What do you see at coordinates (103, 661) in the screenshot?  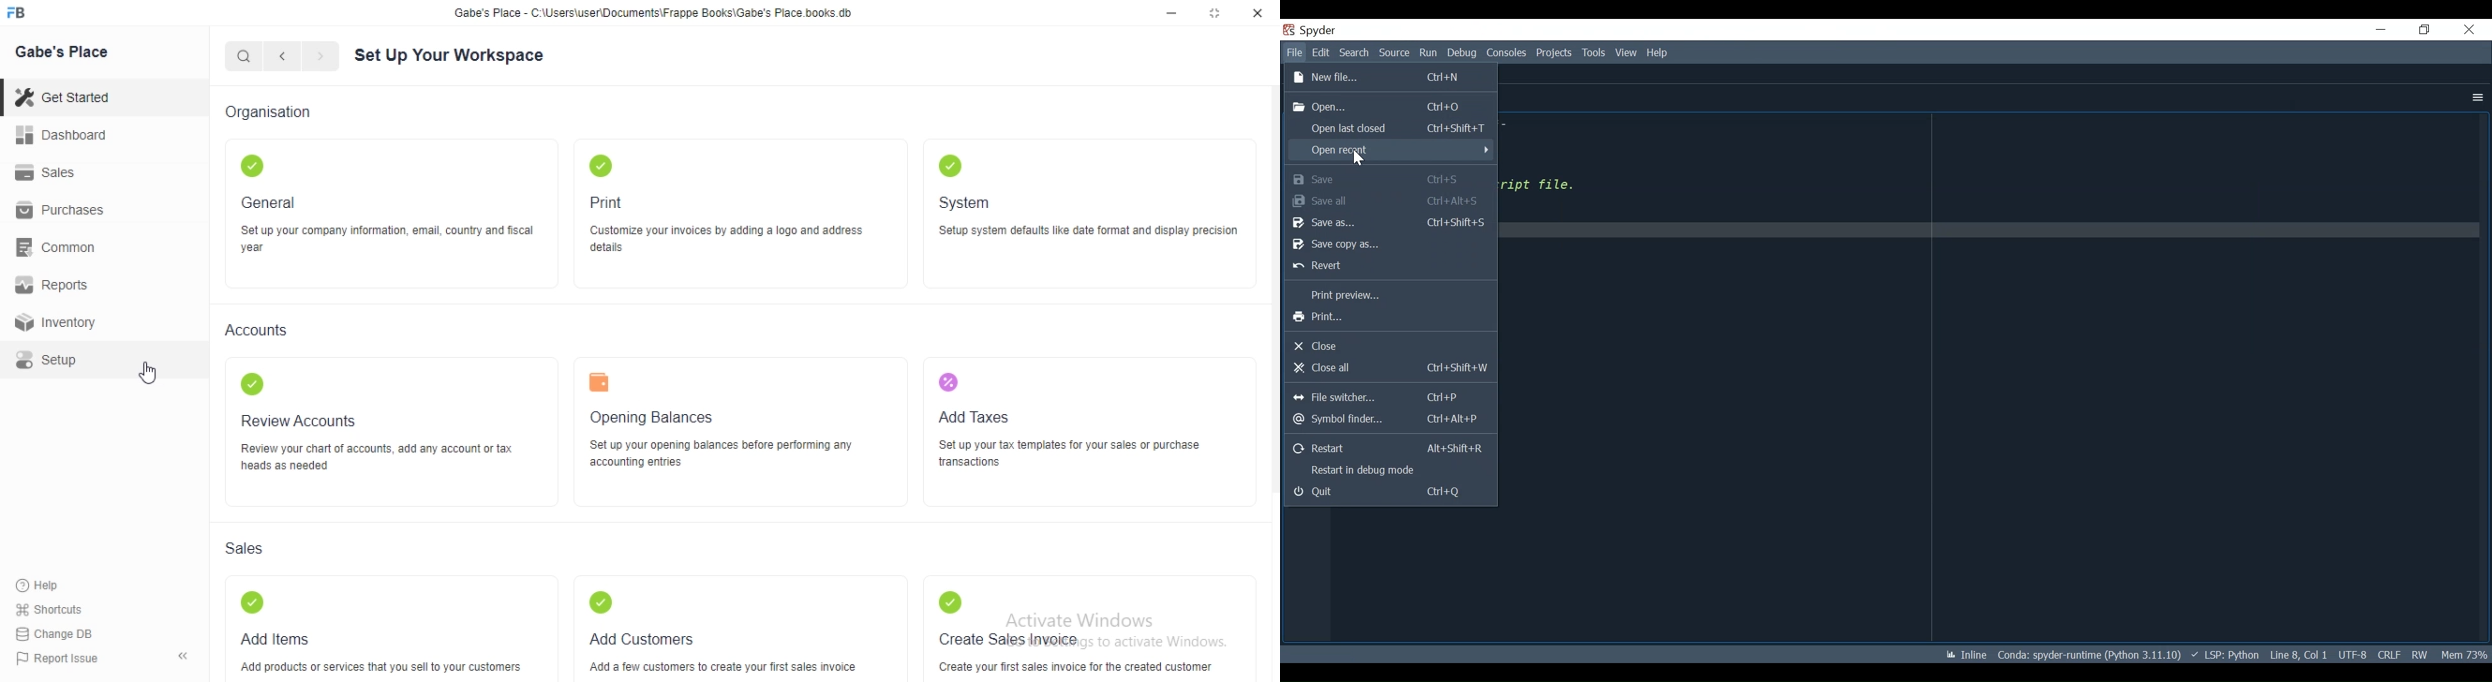 I see `Report issue -~` at bounding box center [103, 661].